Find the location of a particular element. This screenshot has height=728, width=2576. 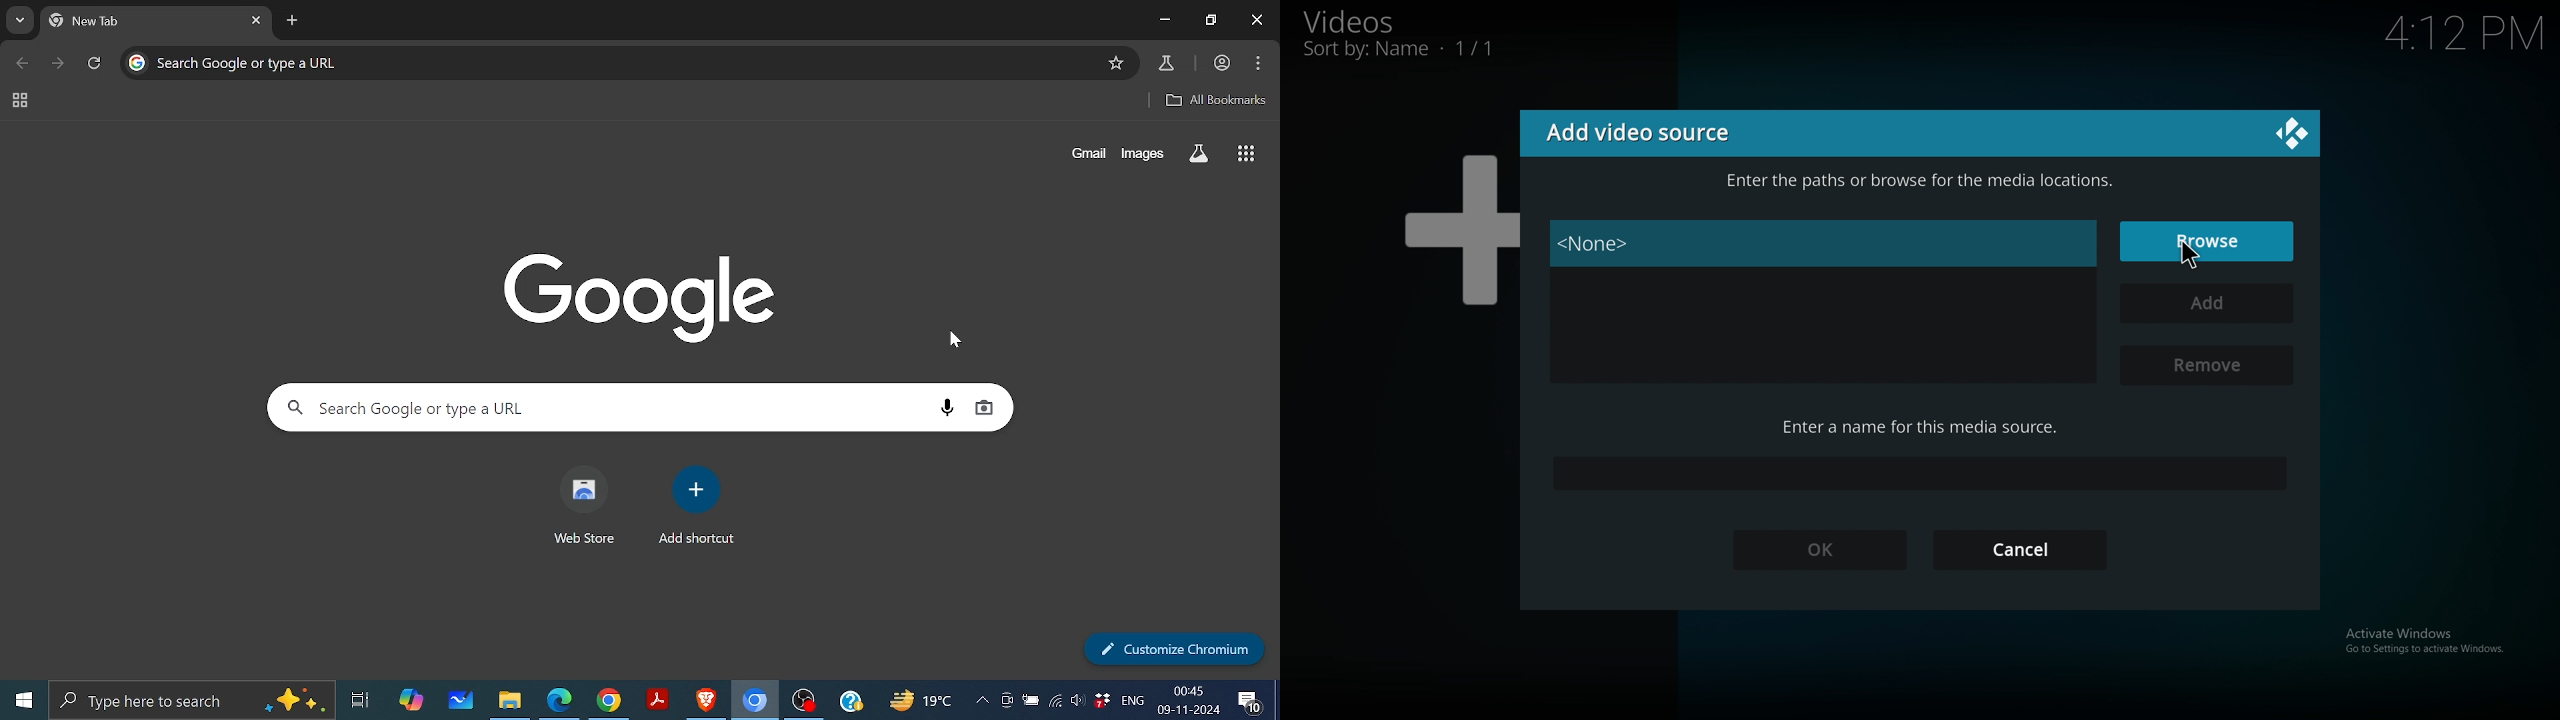

browse is located at coordinates (2209, 241).